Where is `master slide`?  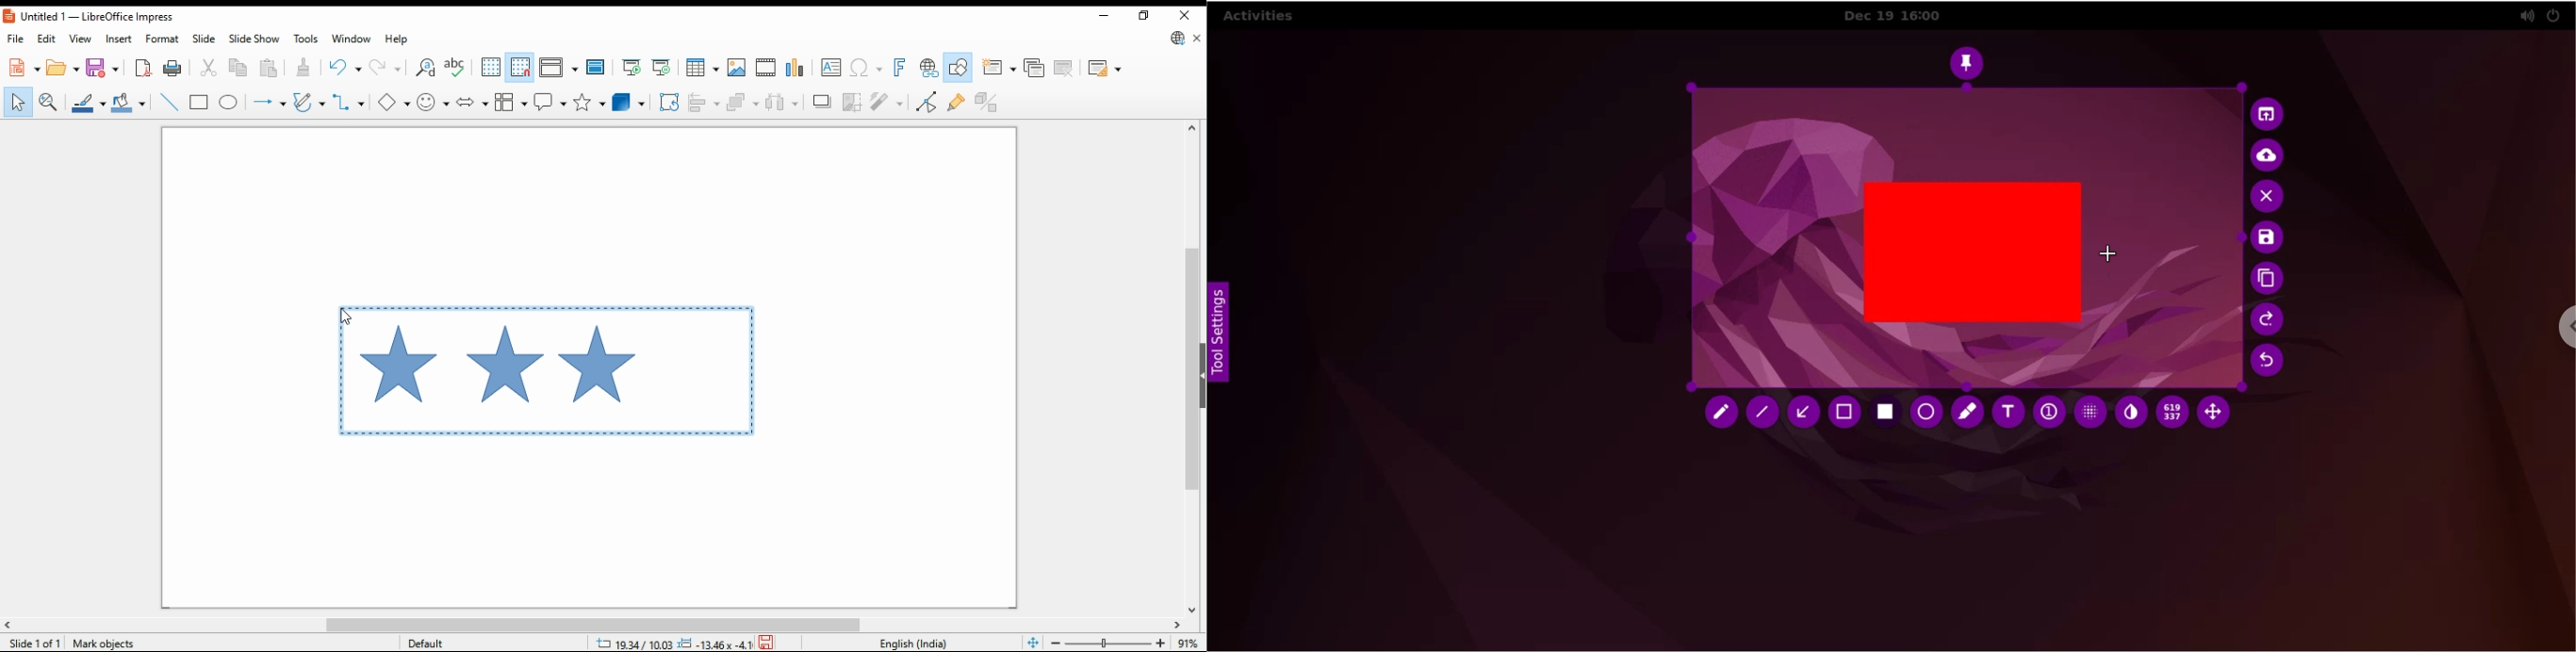 master slide is located at coordinates (597, 67).